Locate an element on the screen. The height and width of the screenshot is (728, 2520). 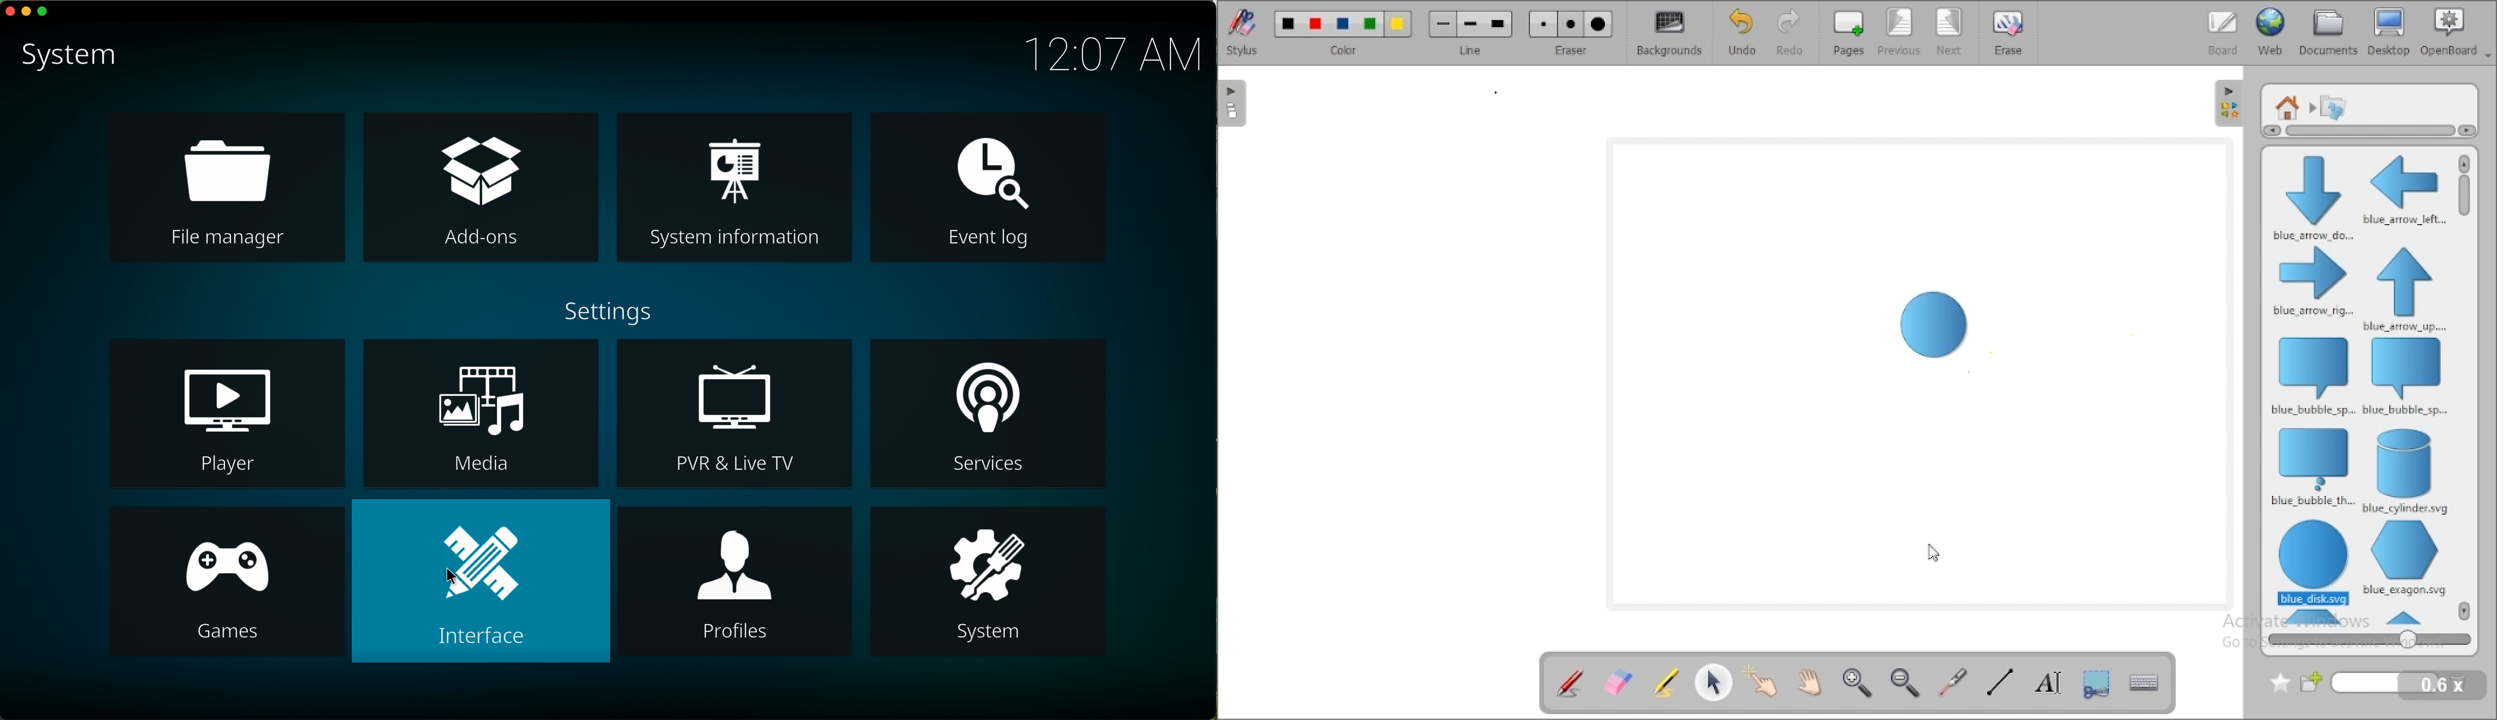
system is located at coordinates (988, 582).